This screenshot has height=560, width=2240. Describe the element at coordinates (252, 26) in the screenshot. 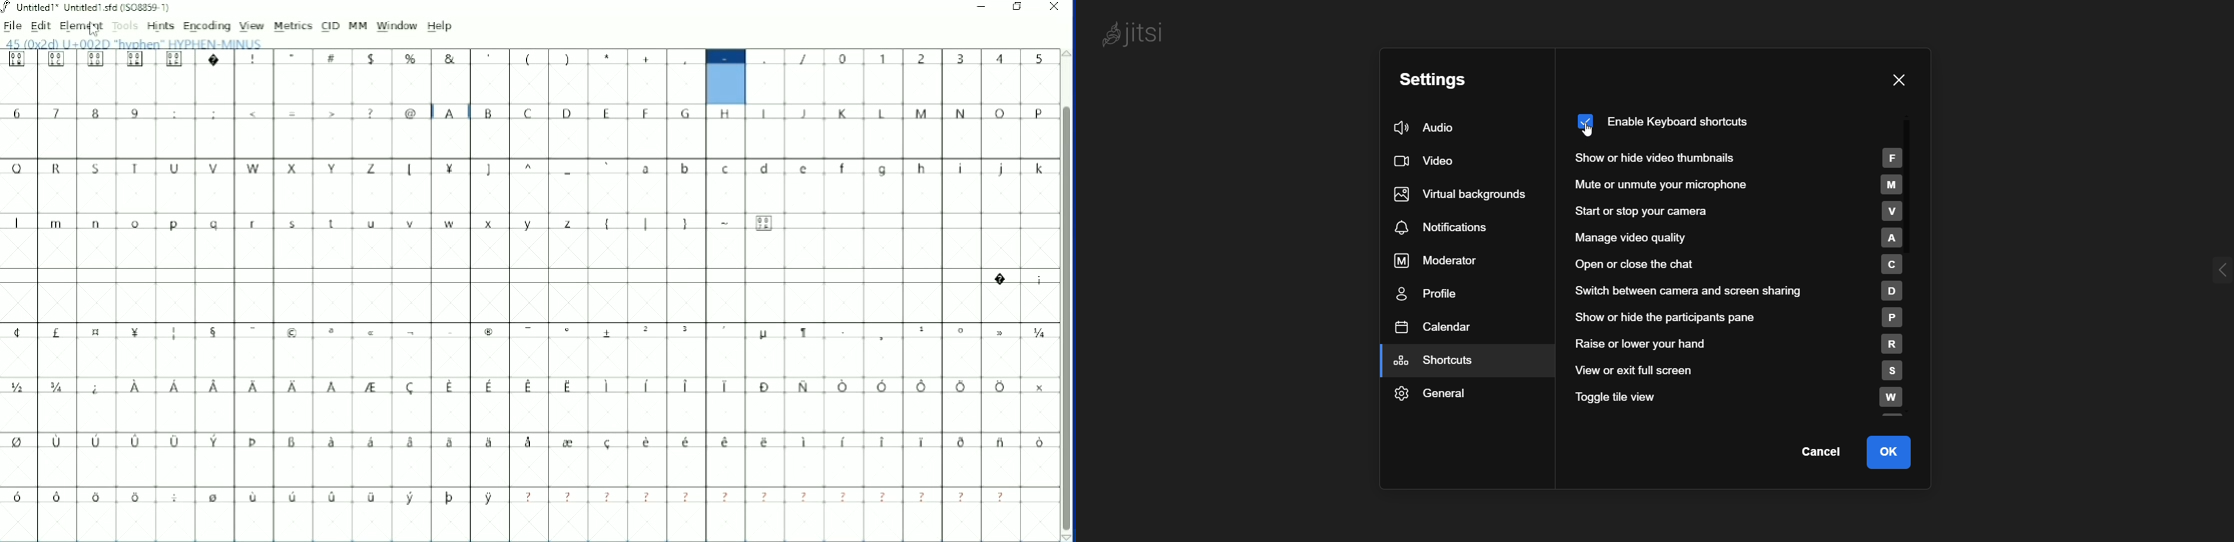

I see `View` at that location.